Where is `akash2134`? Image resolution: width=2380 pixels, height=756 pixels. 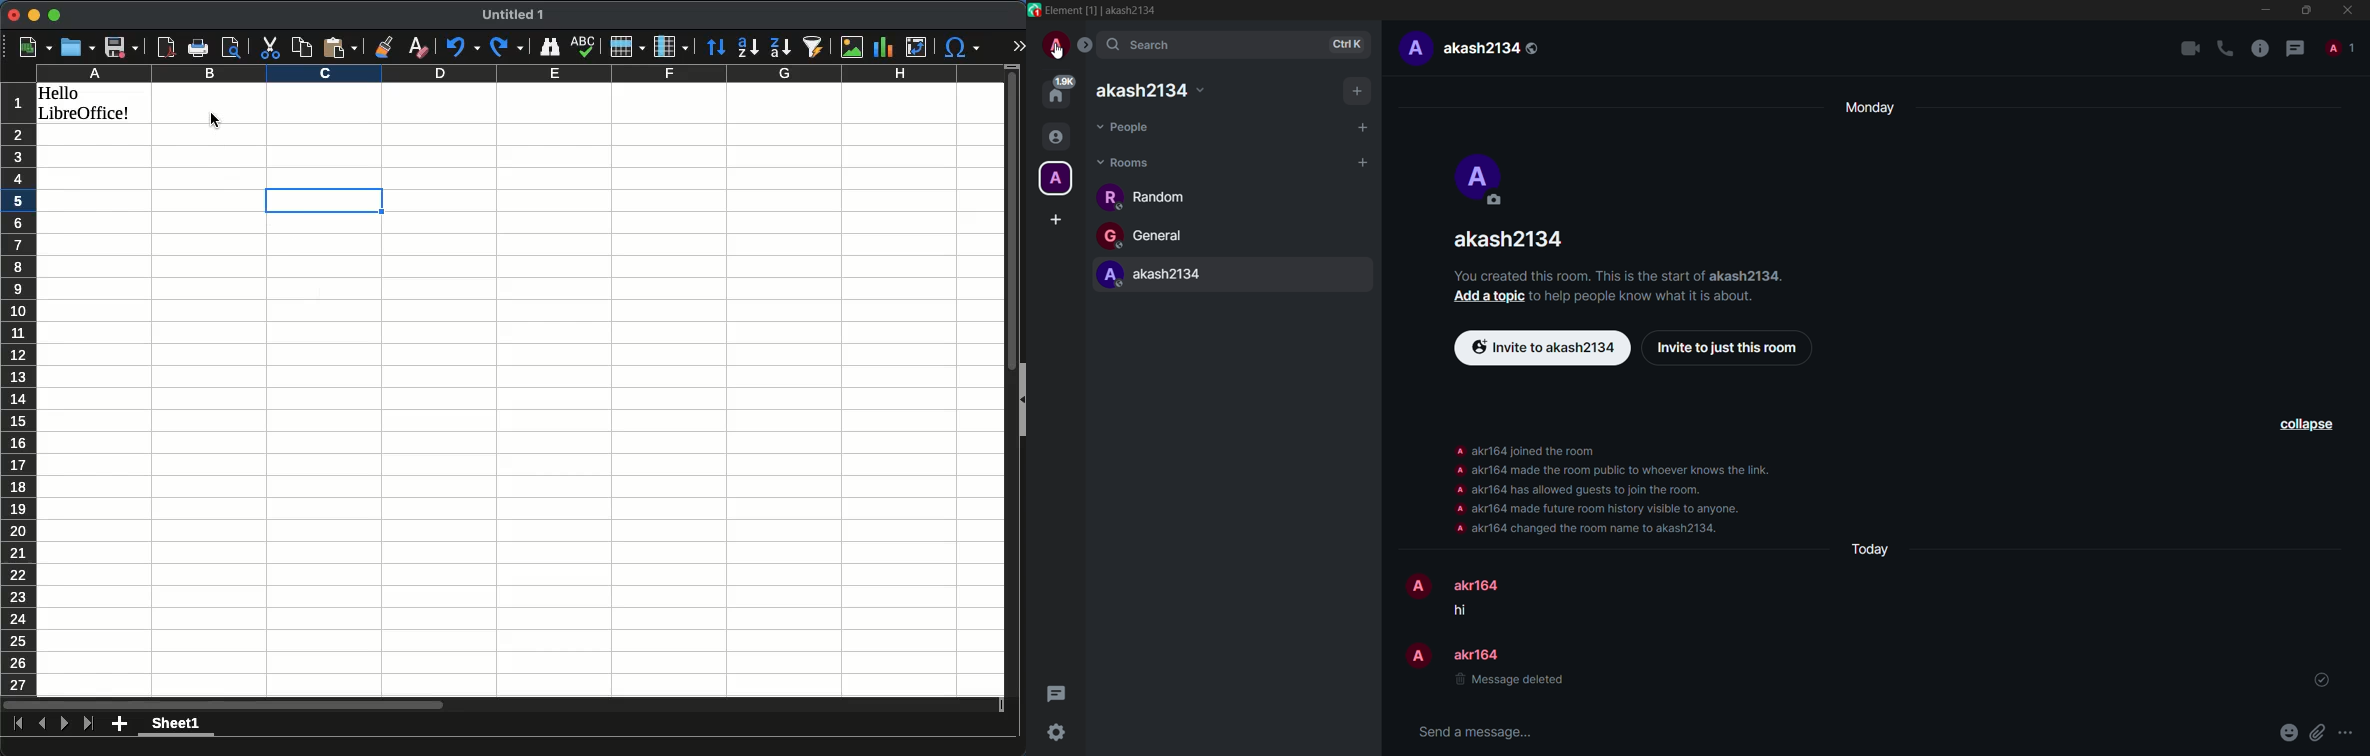
akash2134 is located at coordinates (1511, 239).